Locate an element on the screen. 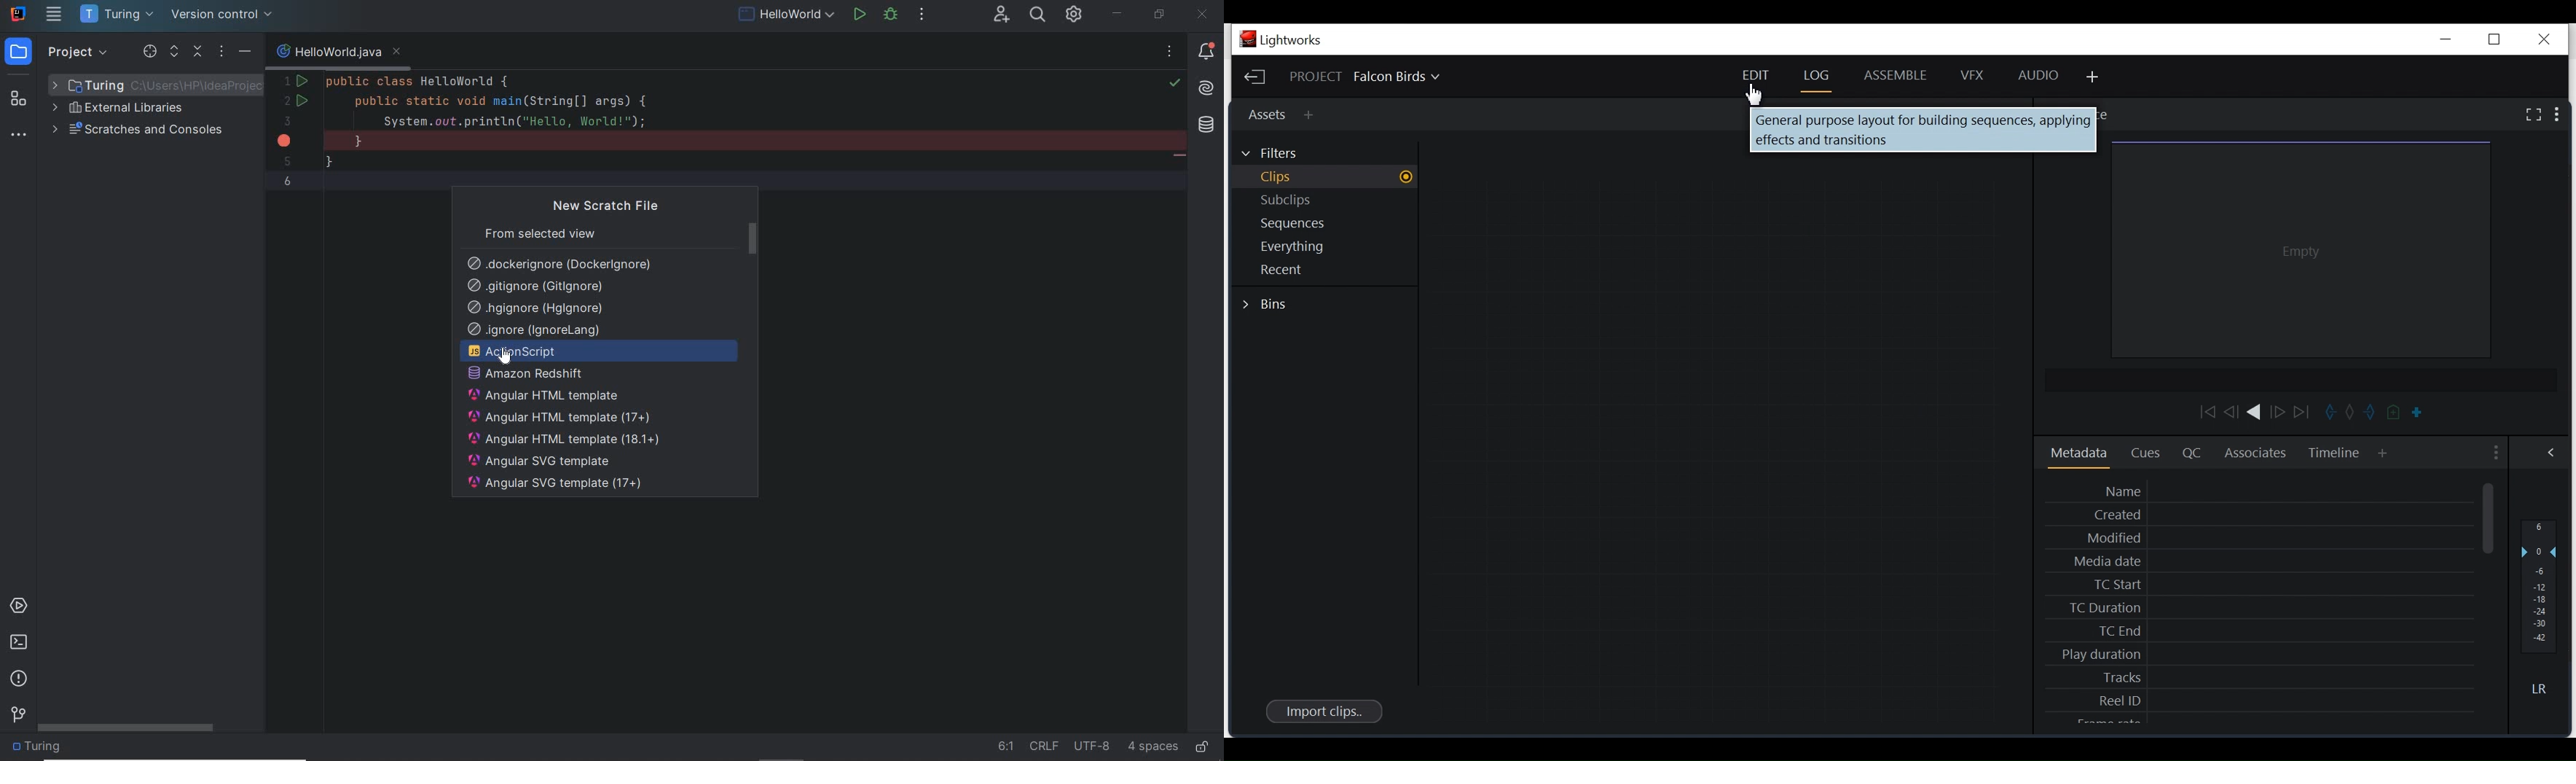 This screenshot has height=784, width=2576. angular SVG template (17+) is located at coordinates (557, 485).